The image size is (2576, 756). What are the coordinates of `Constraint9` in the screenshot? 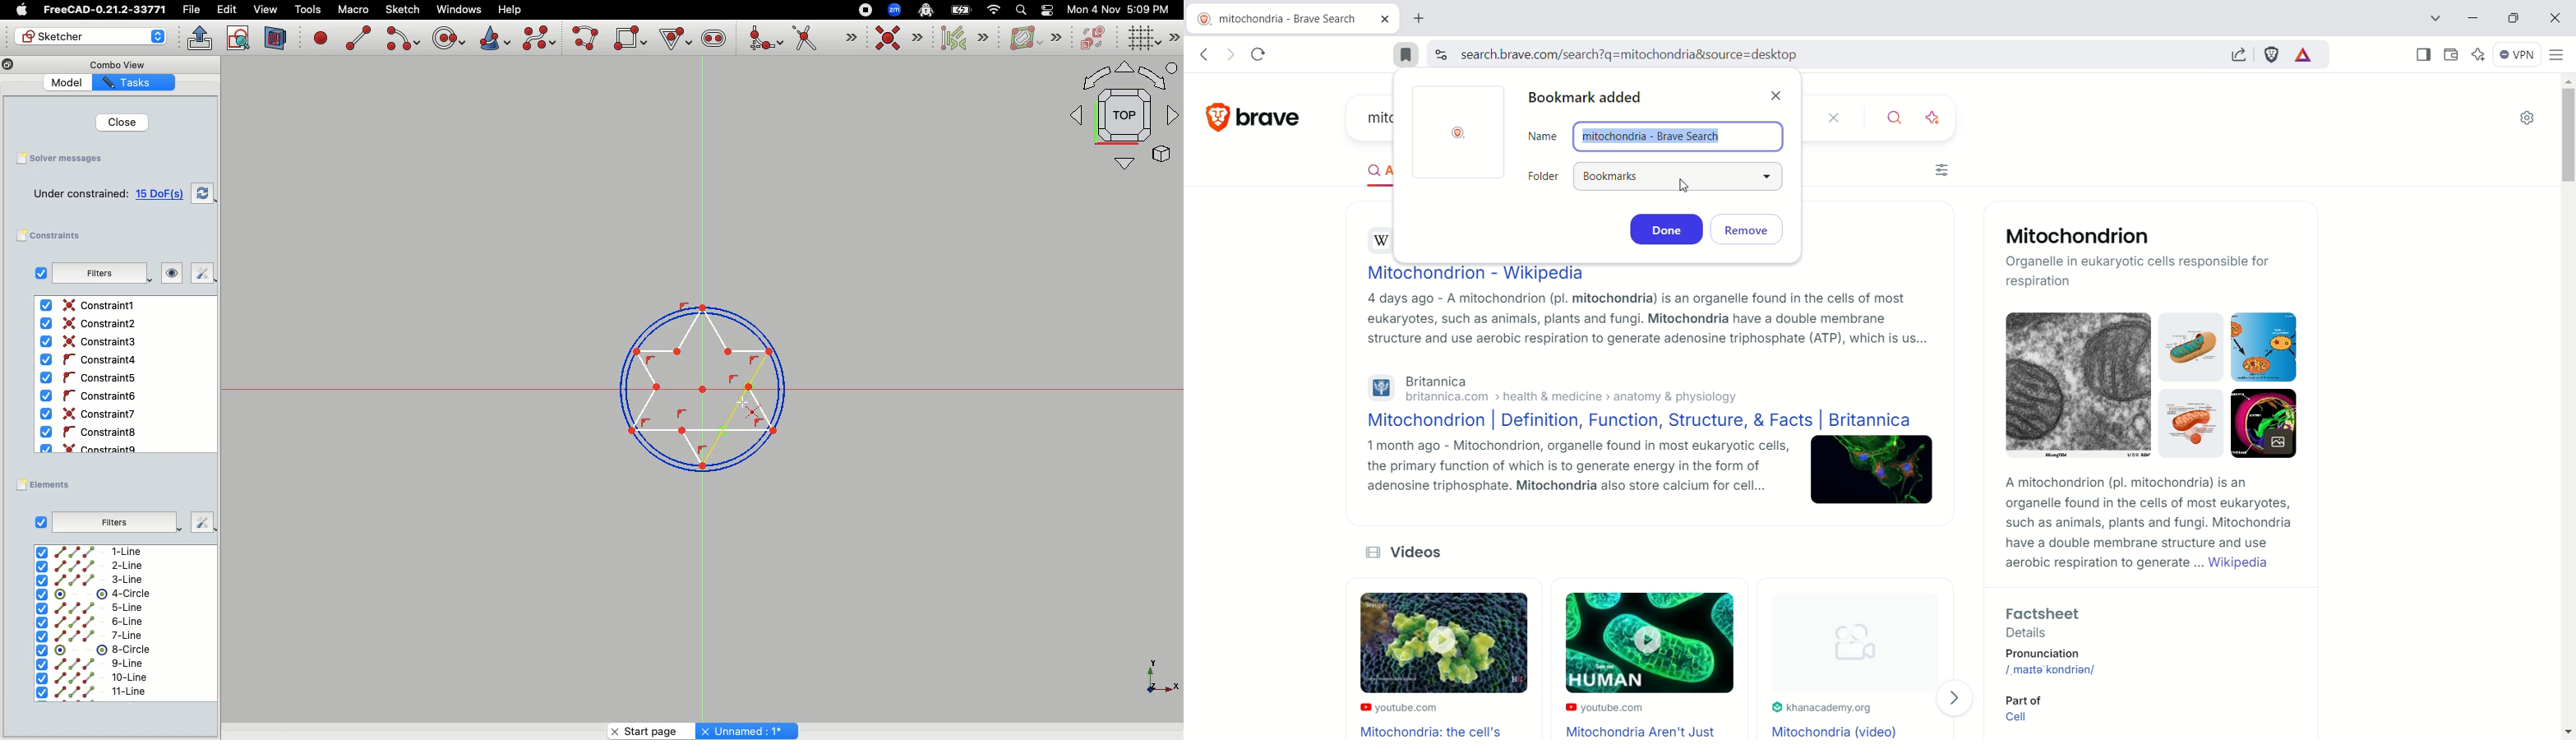 It's located at (93, 447).